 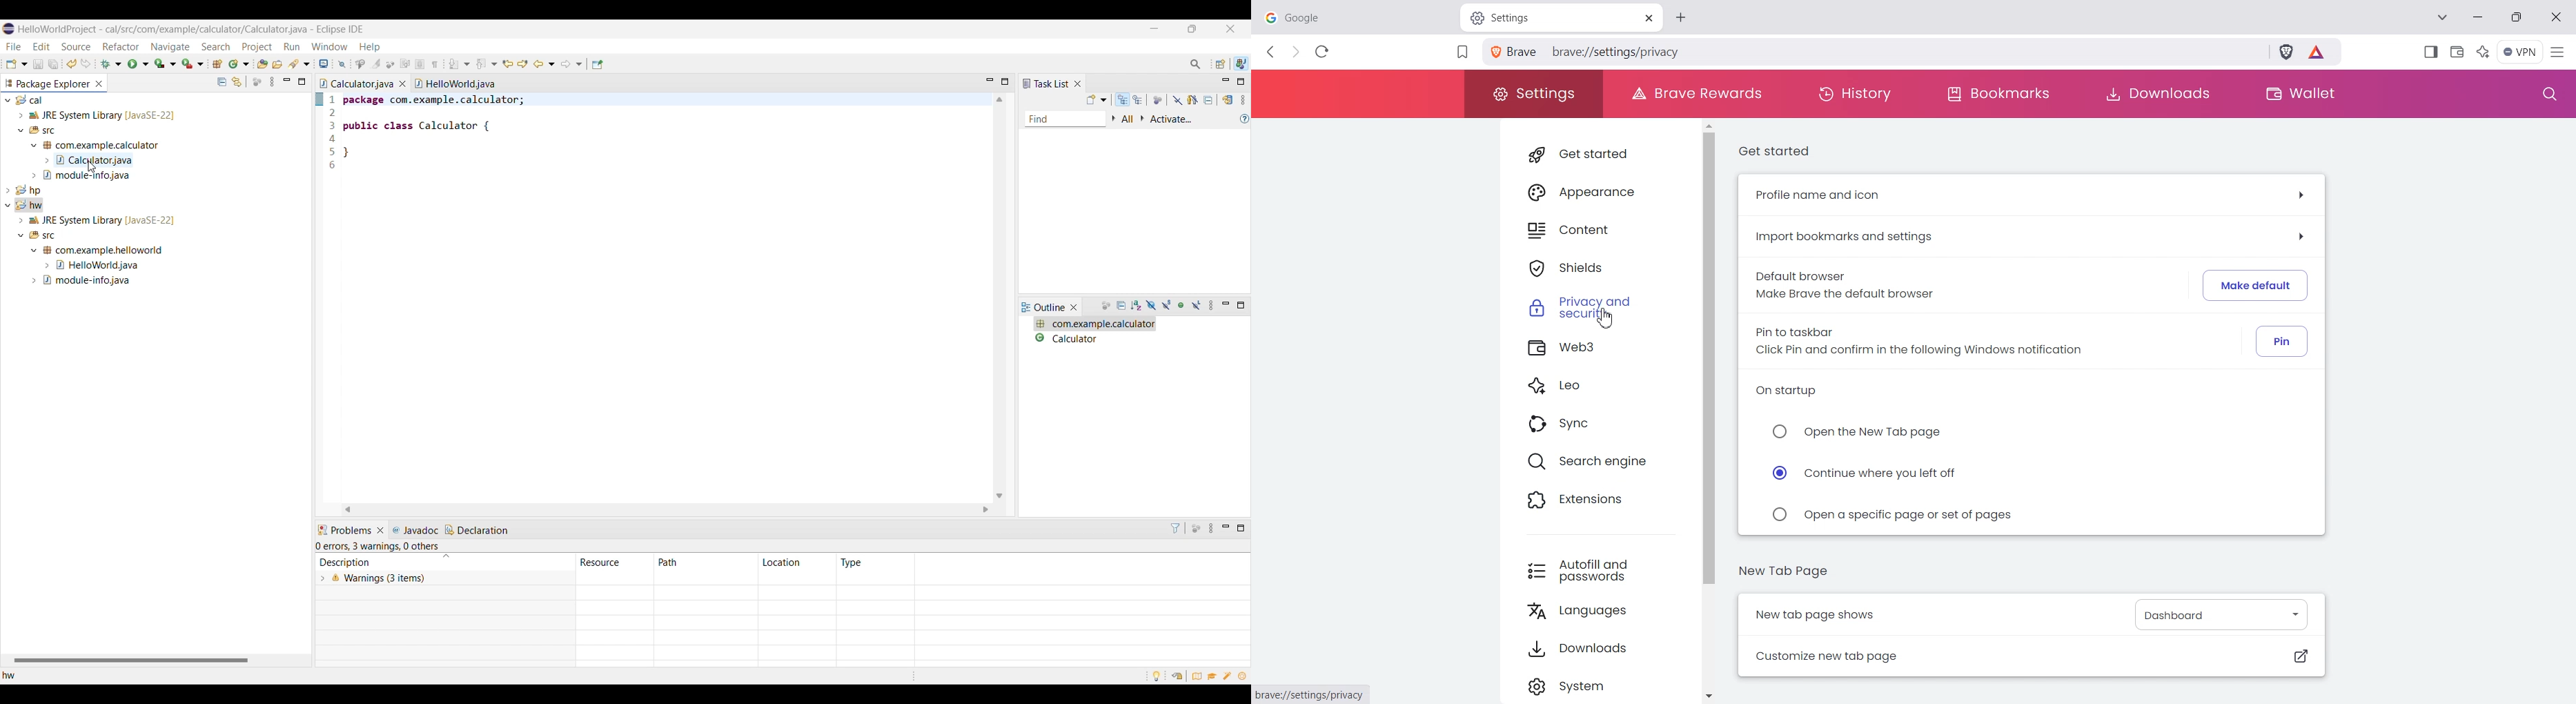 I want to click on Previous edit location, so click(x=508, y=65).